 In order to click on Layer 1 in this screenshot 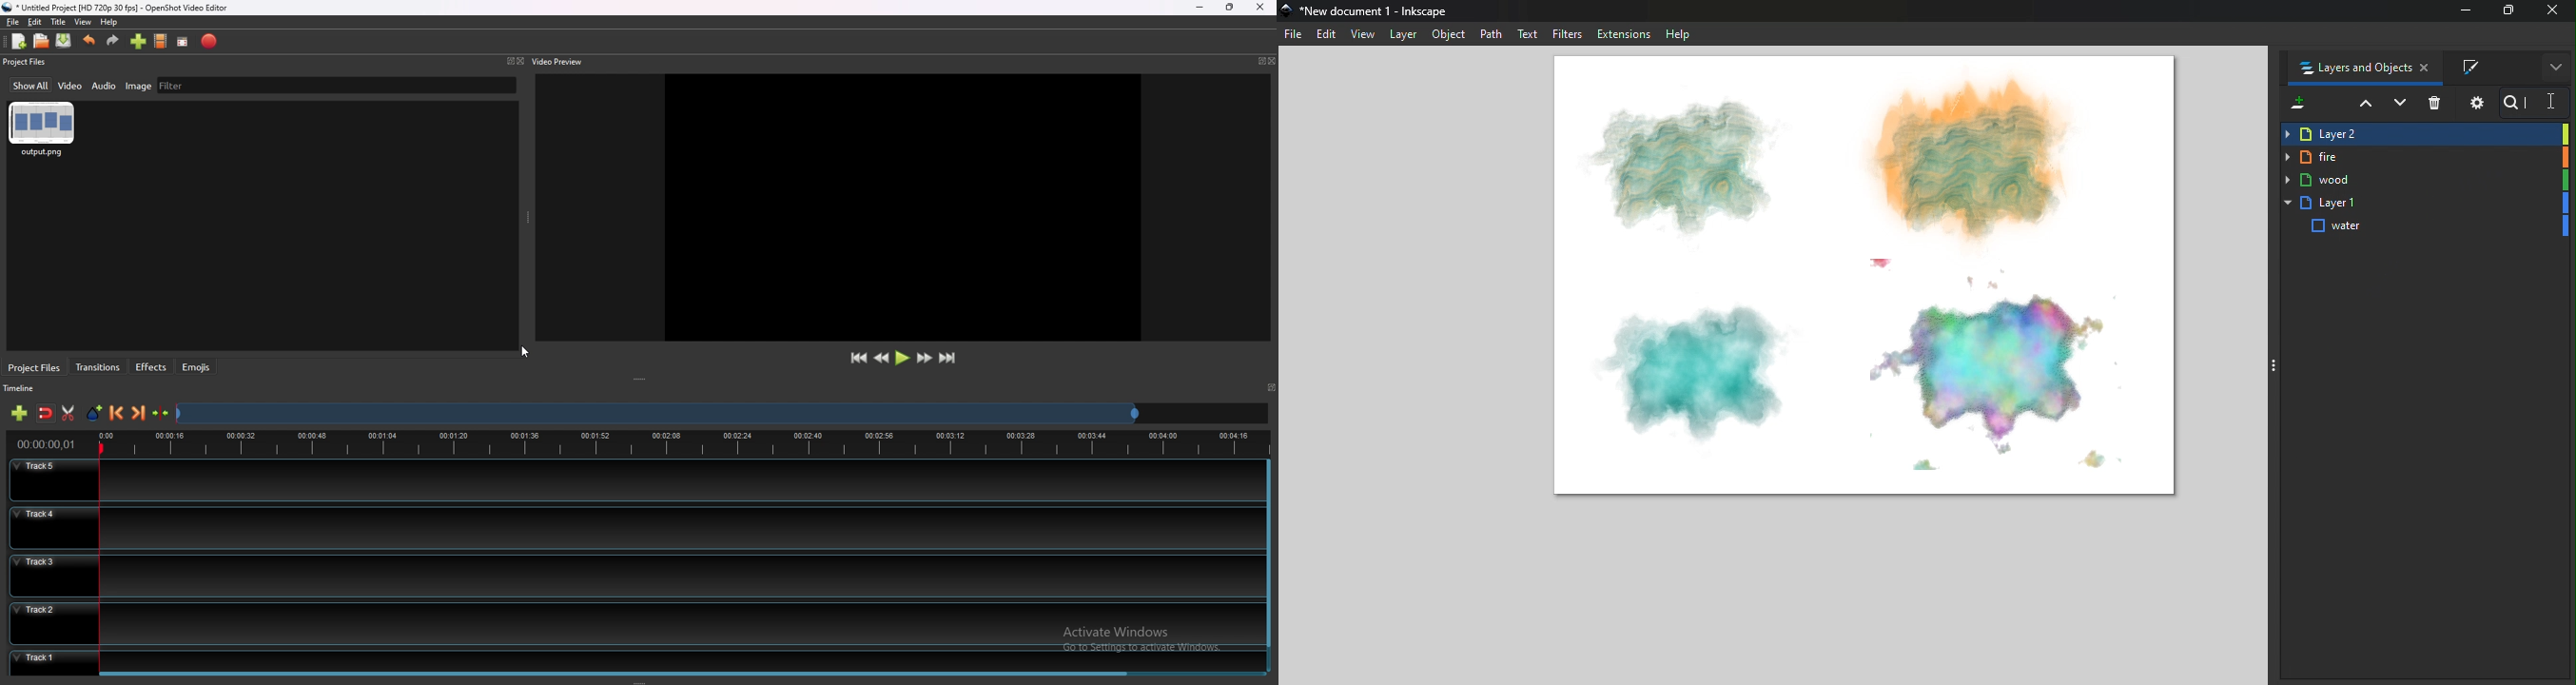, I will do `click(2426, 204)`.